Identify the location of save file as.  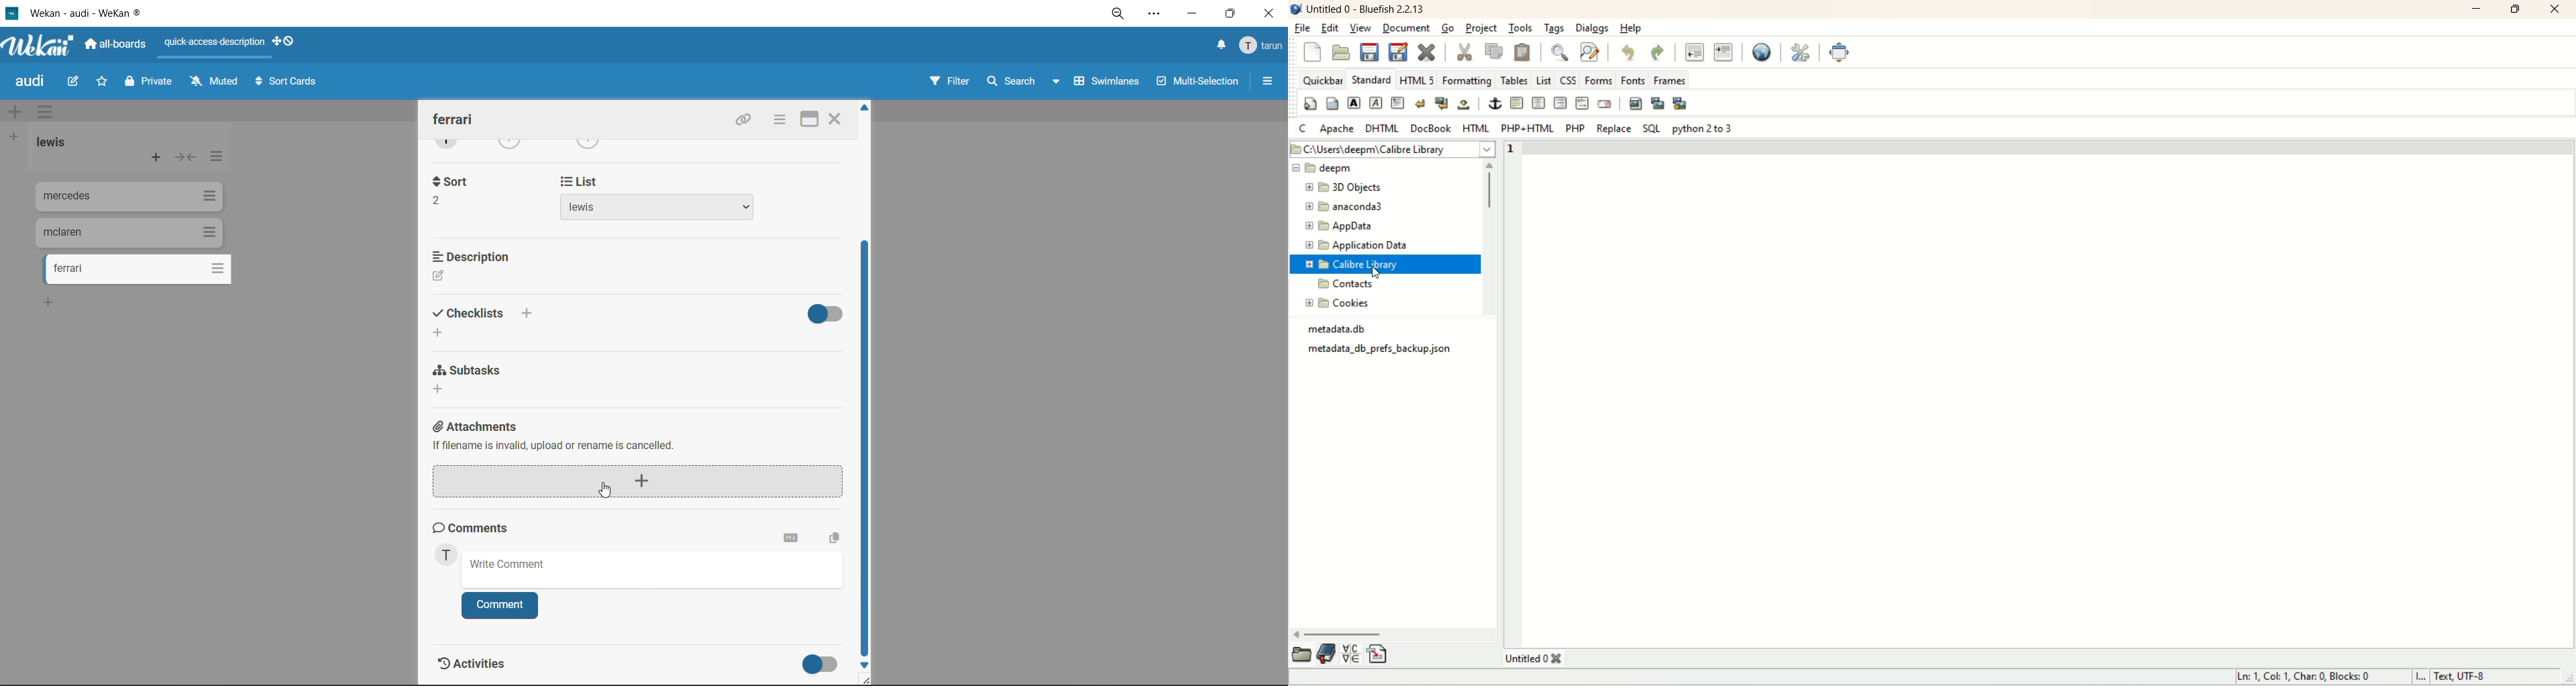
(1397, 52).